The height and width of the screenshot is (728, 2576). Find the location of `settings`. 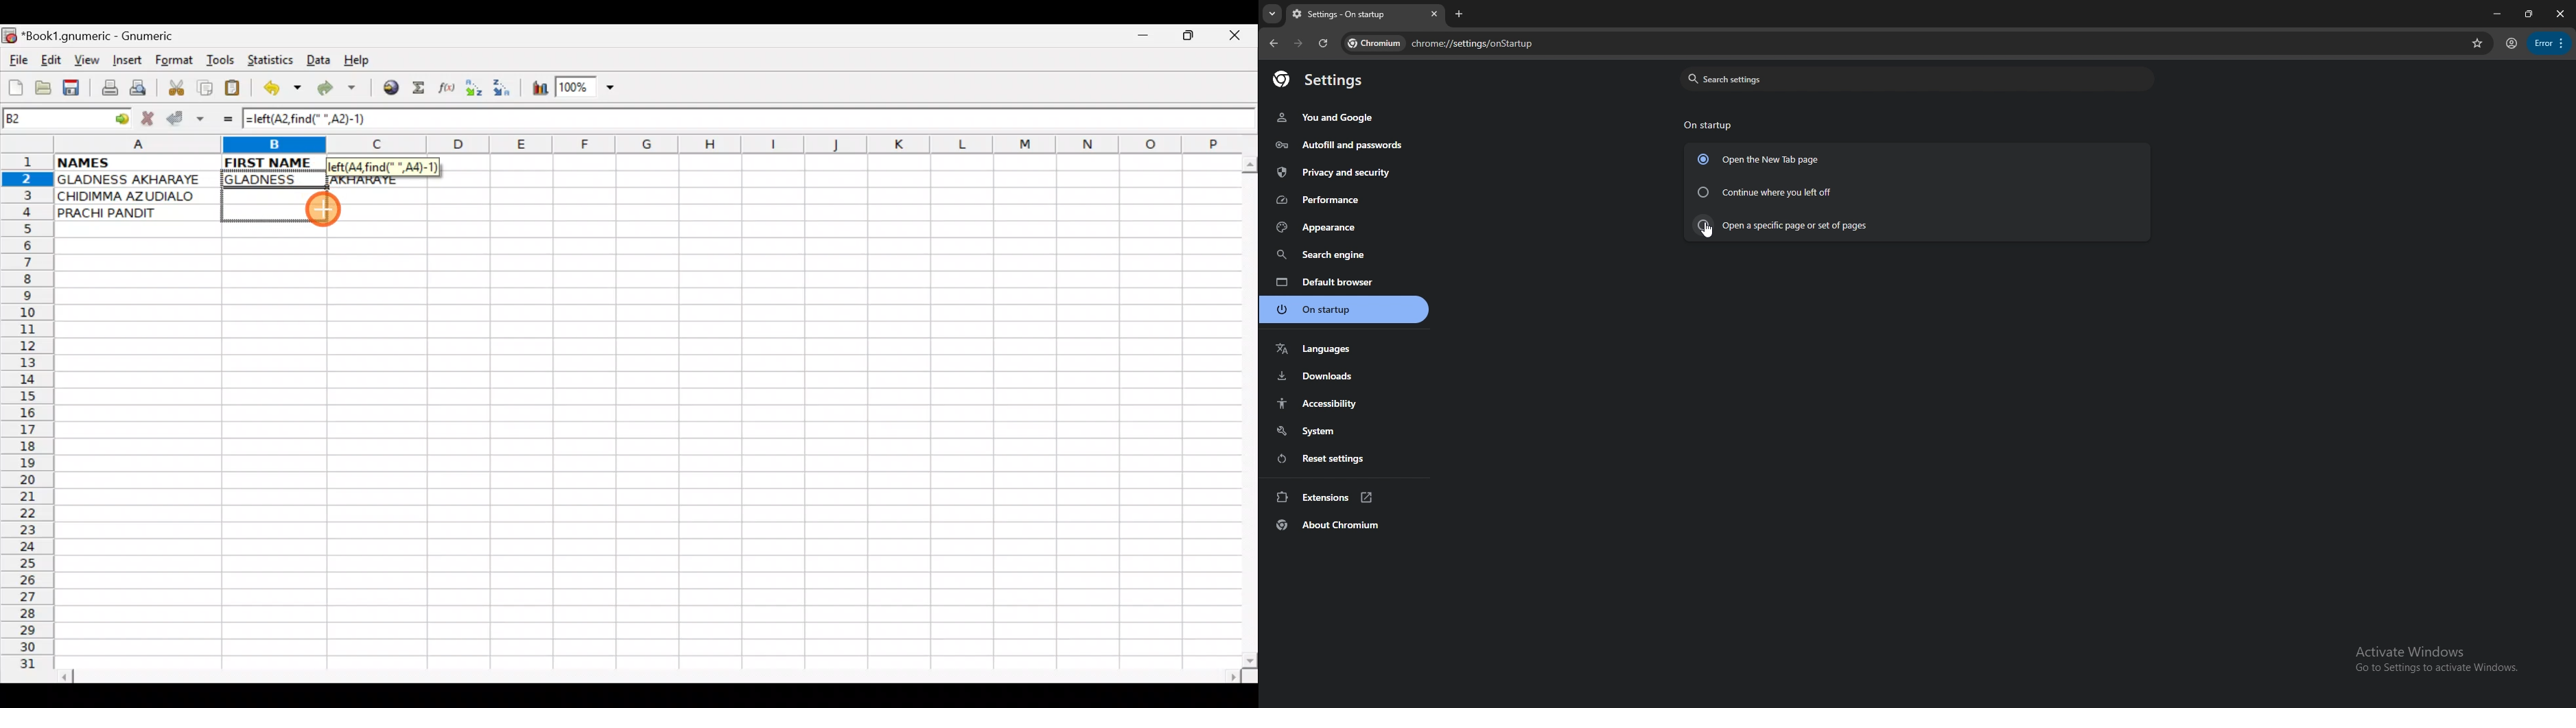

settings is located at coordinates (1328, 81).